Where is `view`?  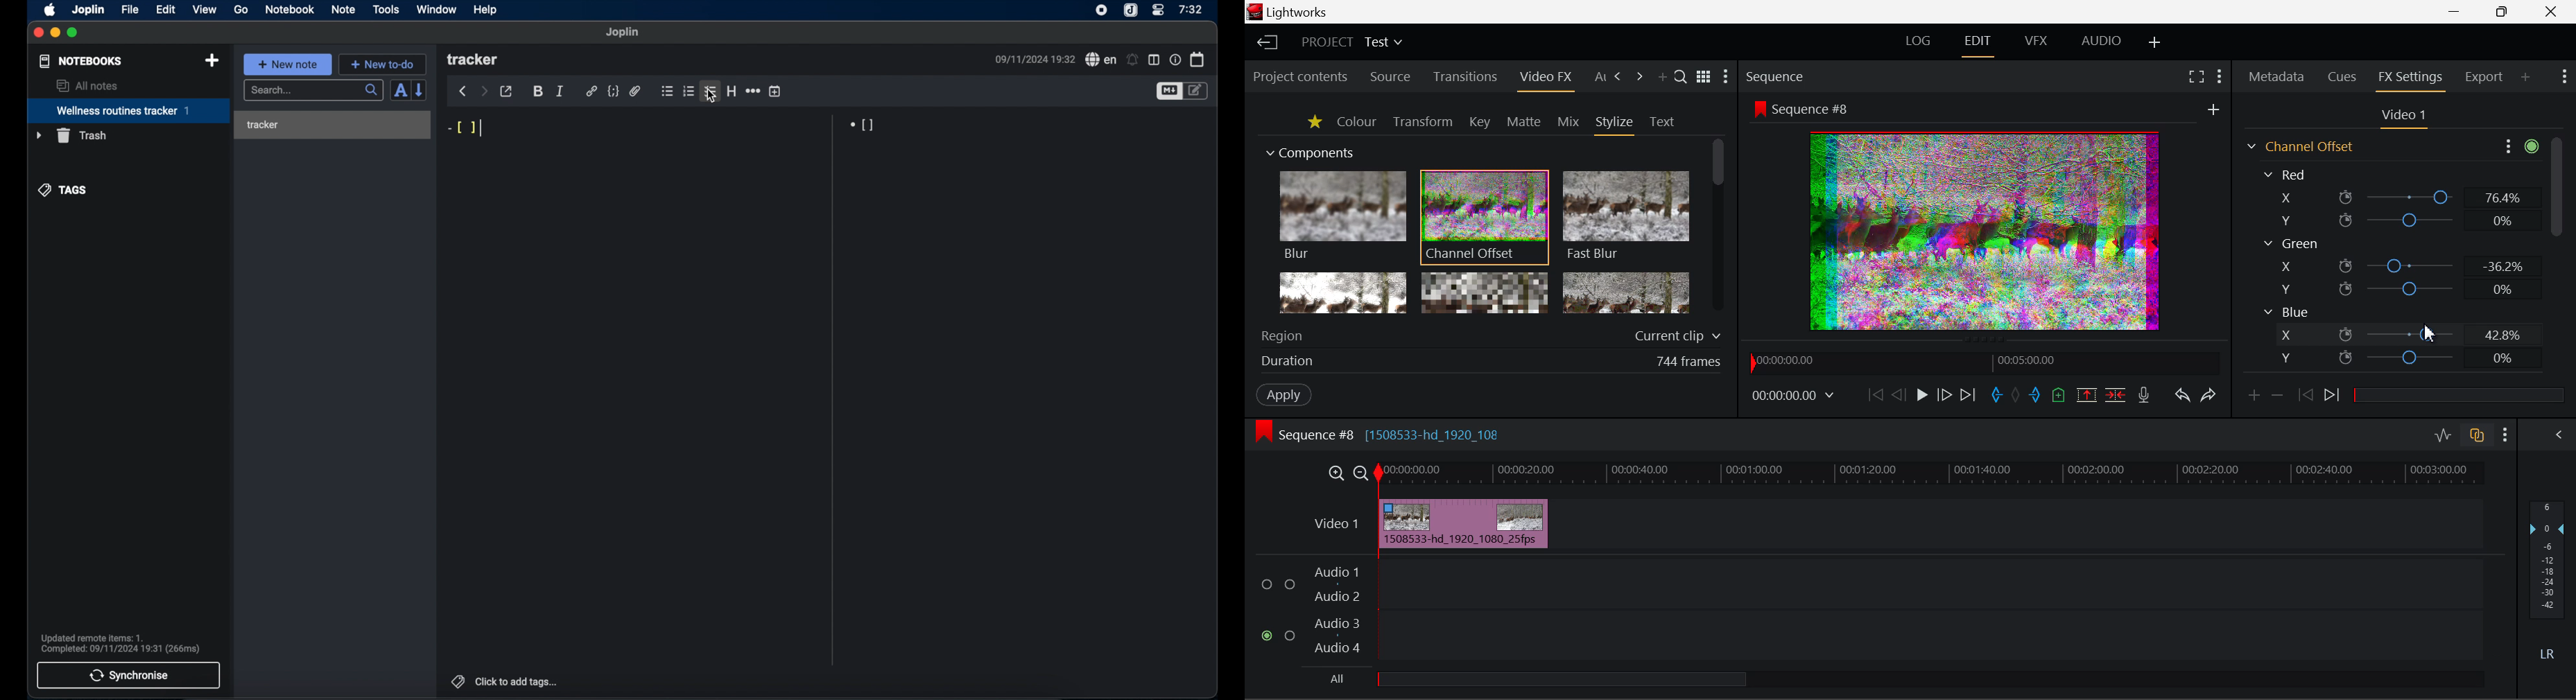
view is located at coordinates (204, 10).